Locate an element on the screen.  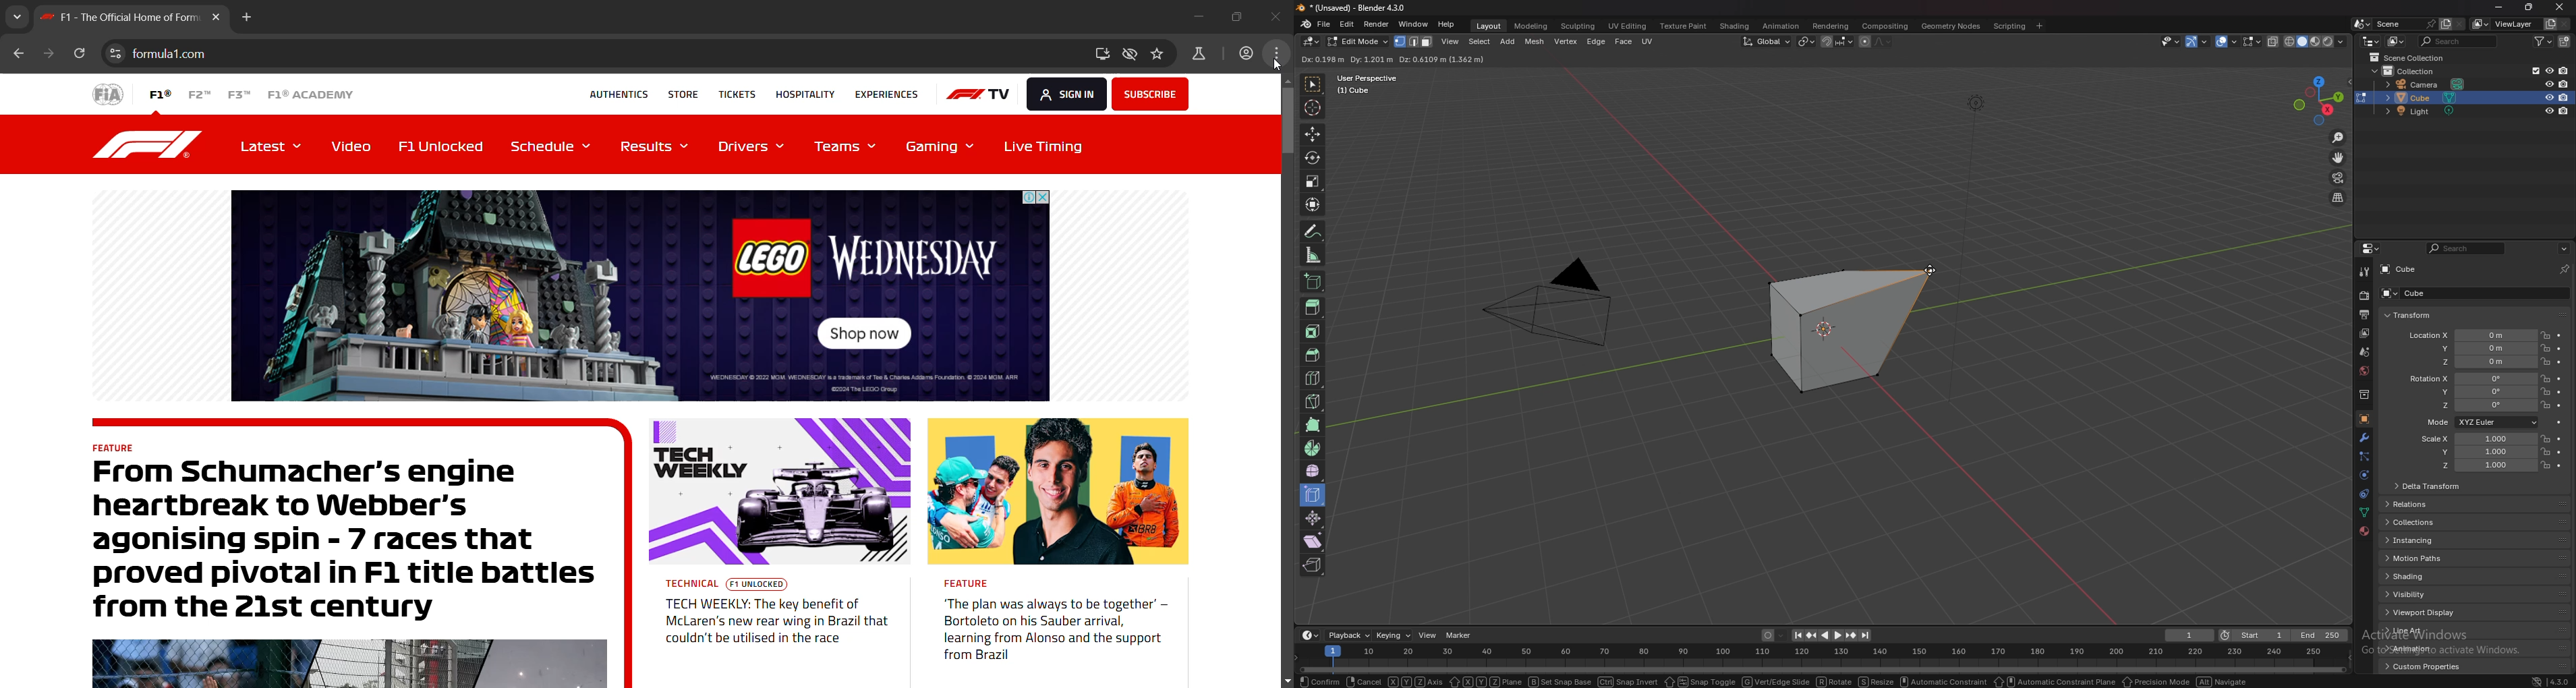
material is located at coordinates (2366, 530).